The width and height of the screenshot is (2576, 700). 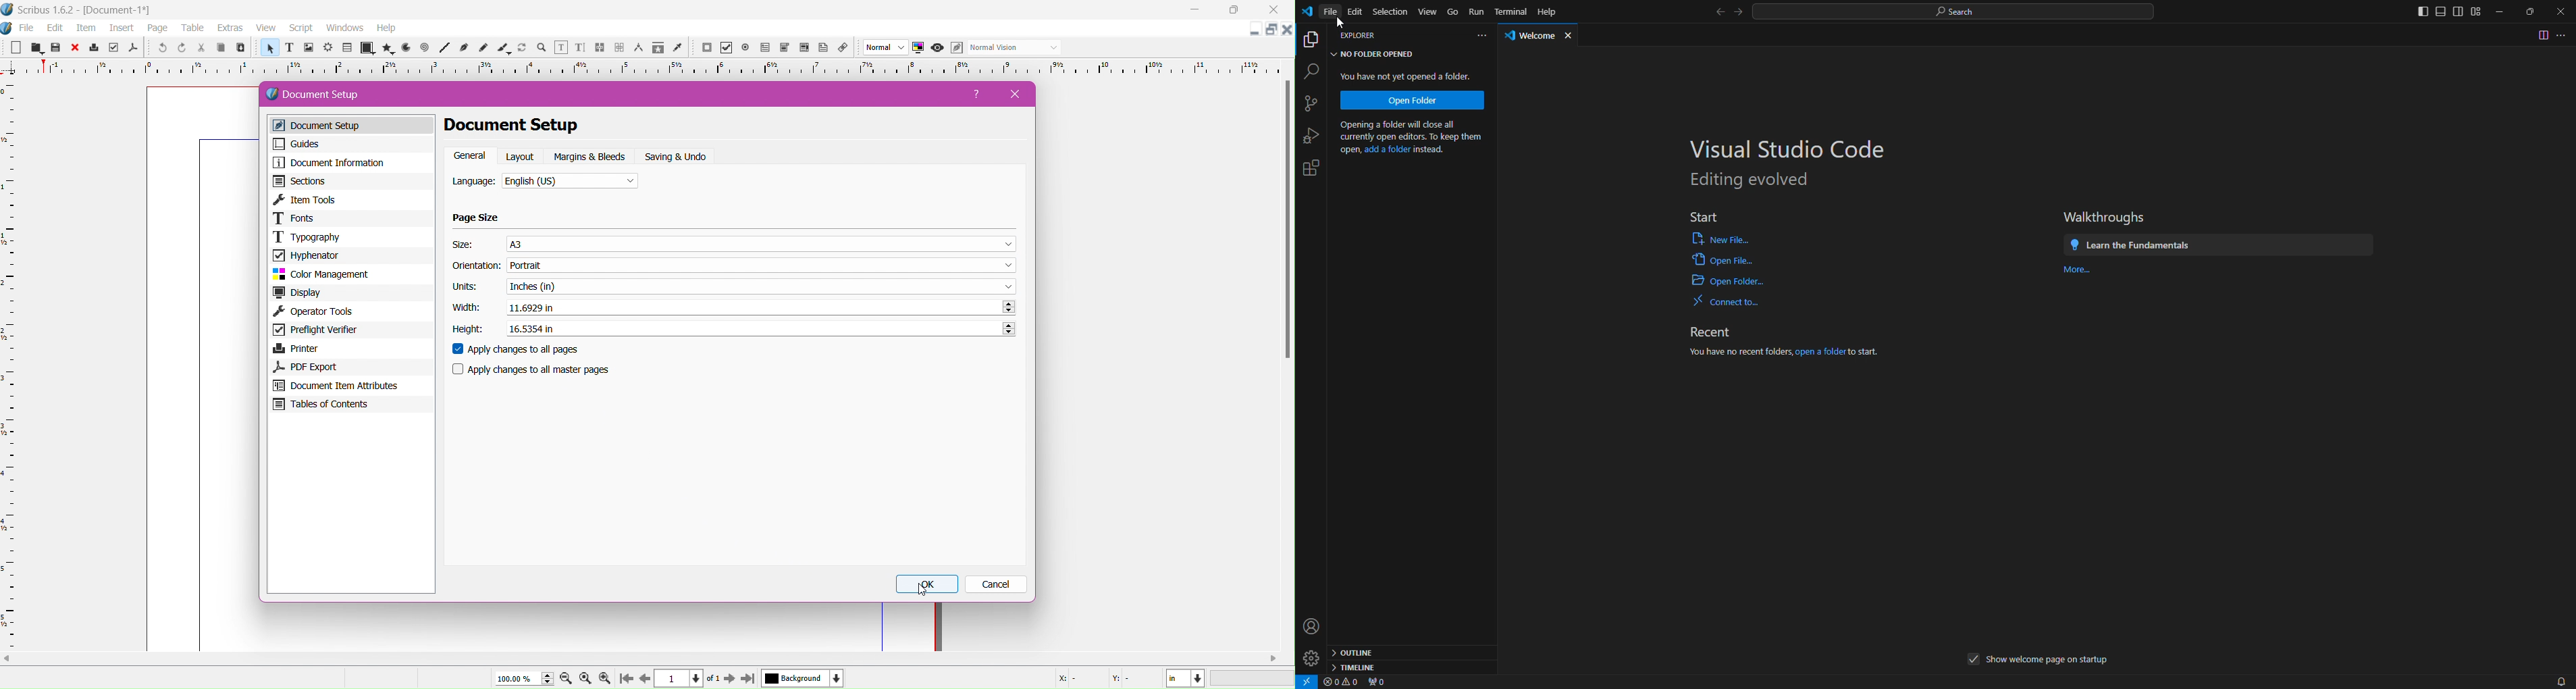 What do you see at coordinates (886, 48) in the screenshot?
I see `image preview quality` at bounding box center [886, 48].